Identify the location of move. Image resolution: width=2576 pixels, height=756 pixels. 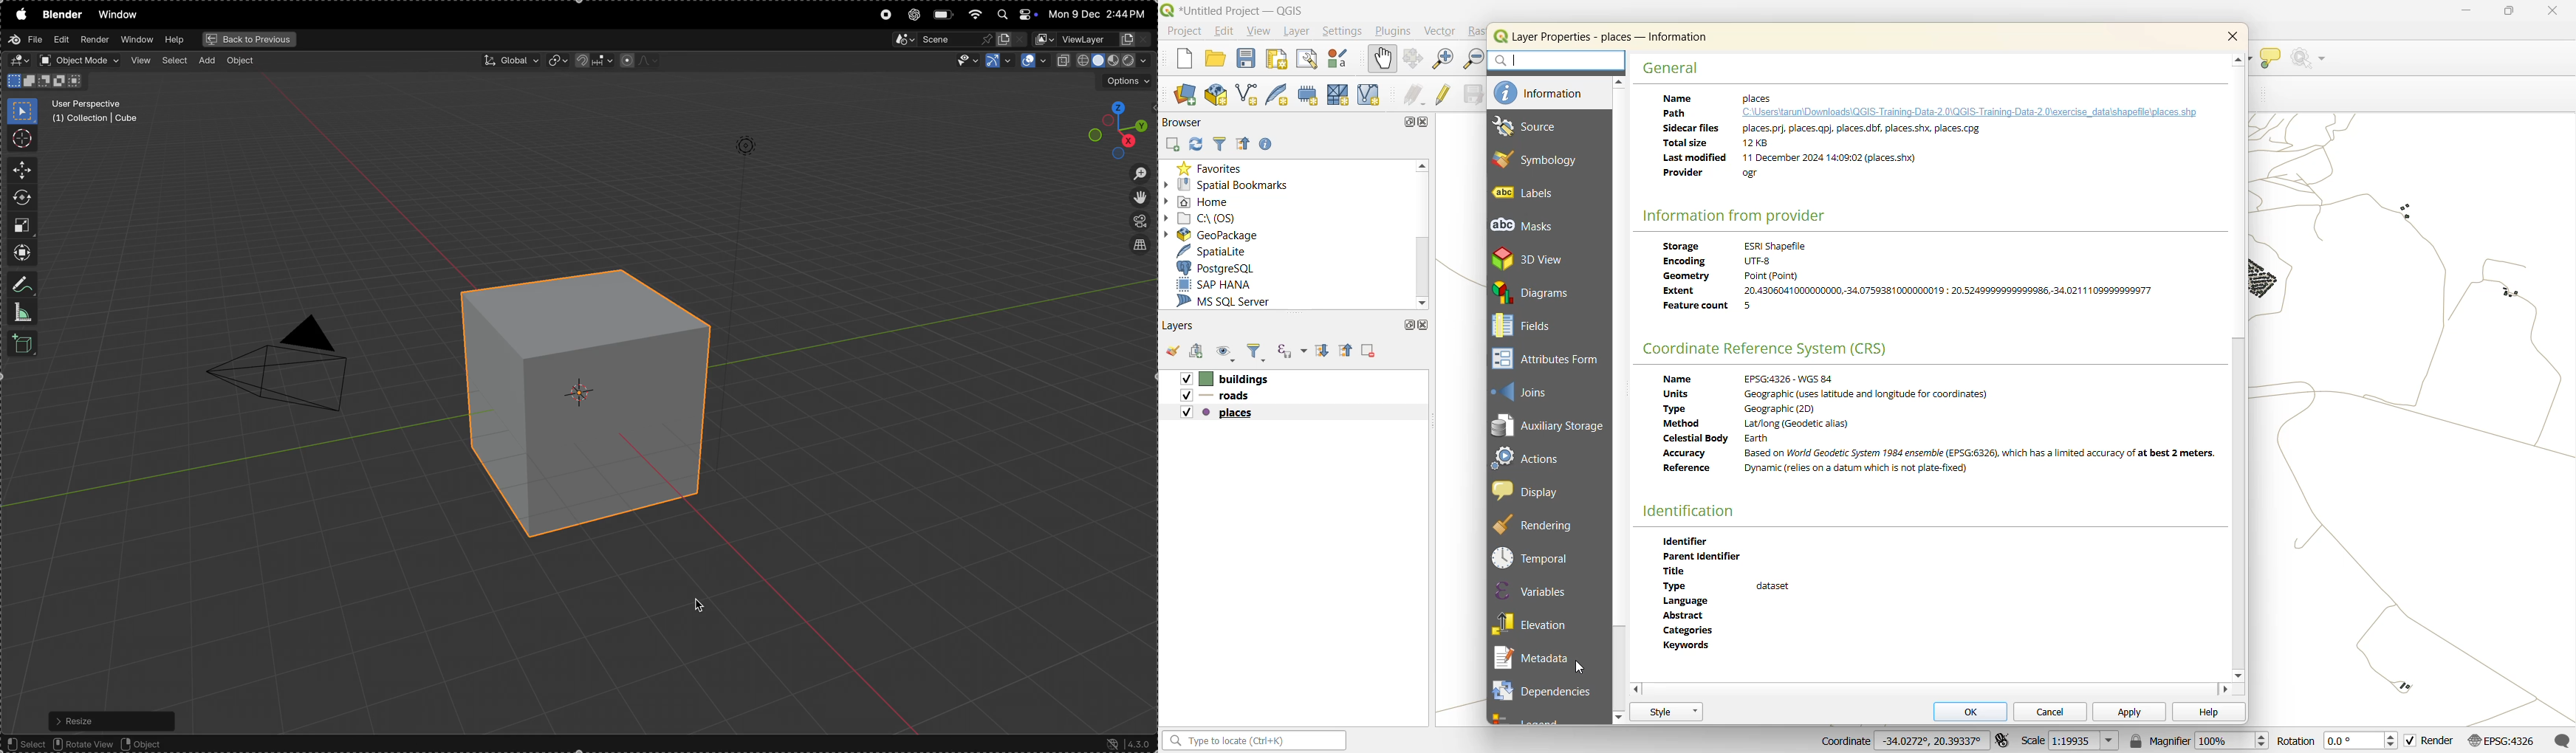
(20, 170).